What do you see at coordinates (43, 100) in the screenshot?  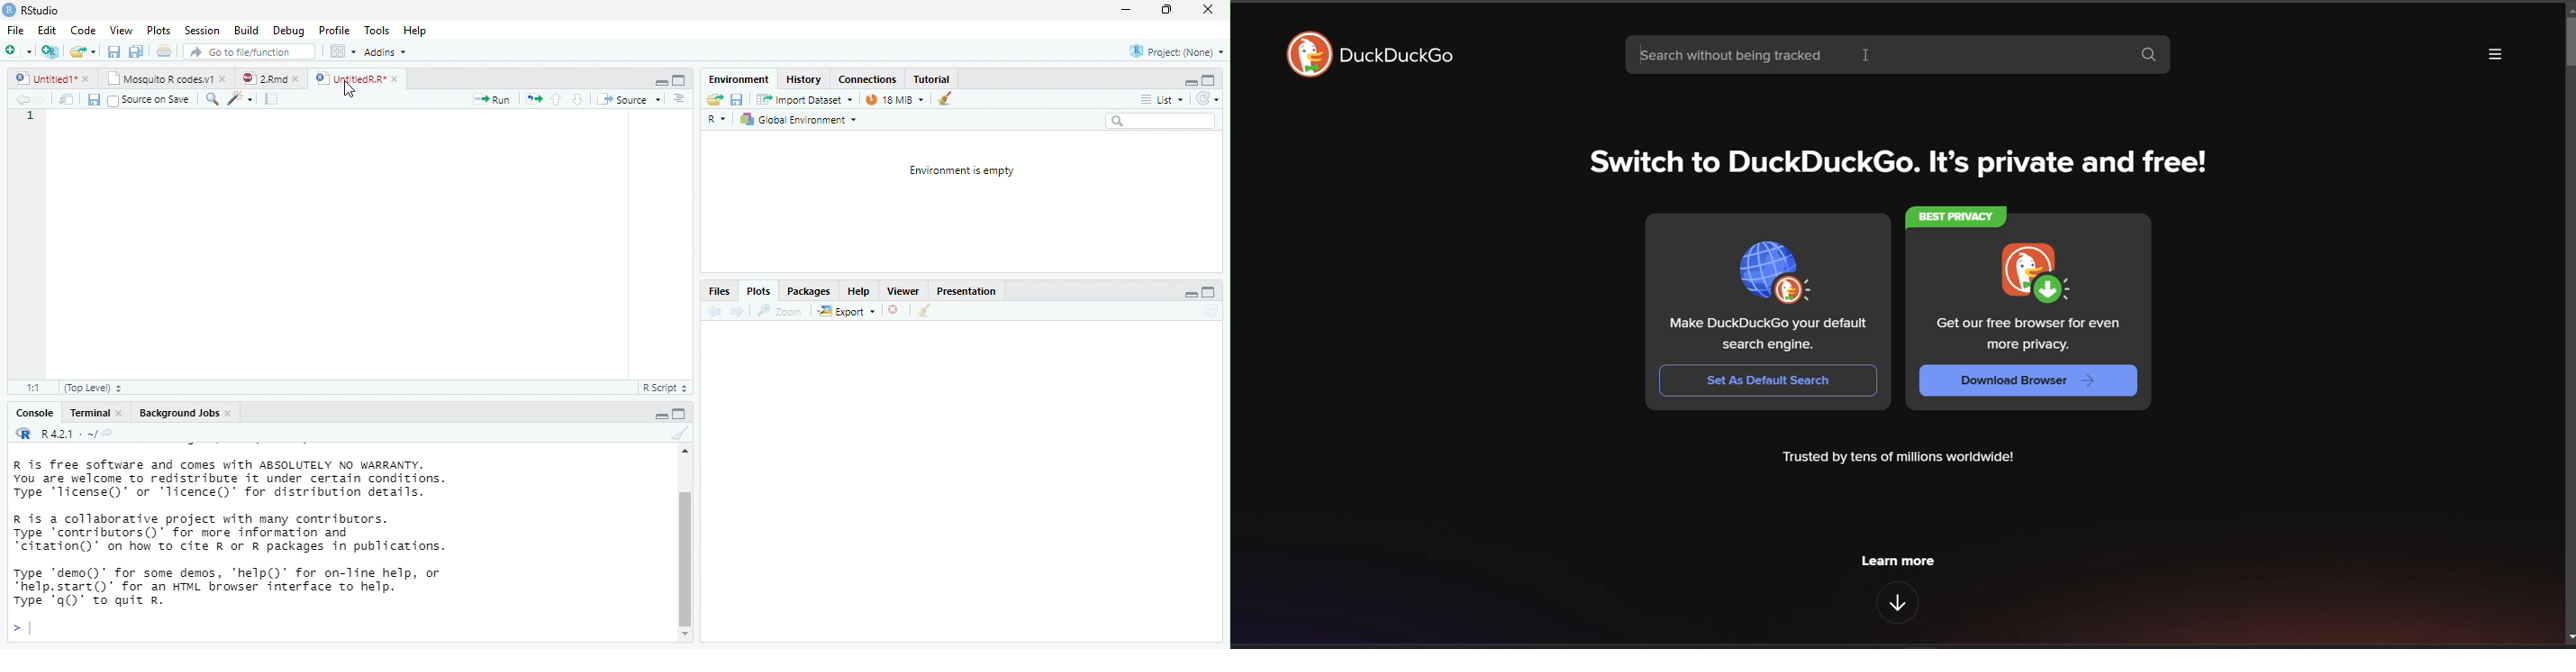 I see `next` at bounding box center [43, 100].